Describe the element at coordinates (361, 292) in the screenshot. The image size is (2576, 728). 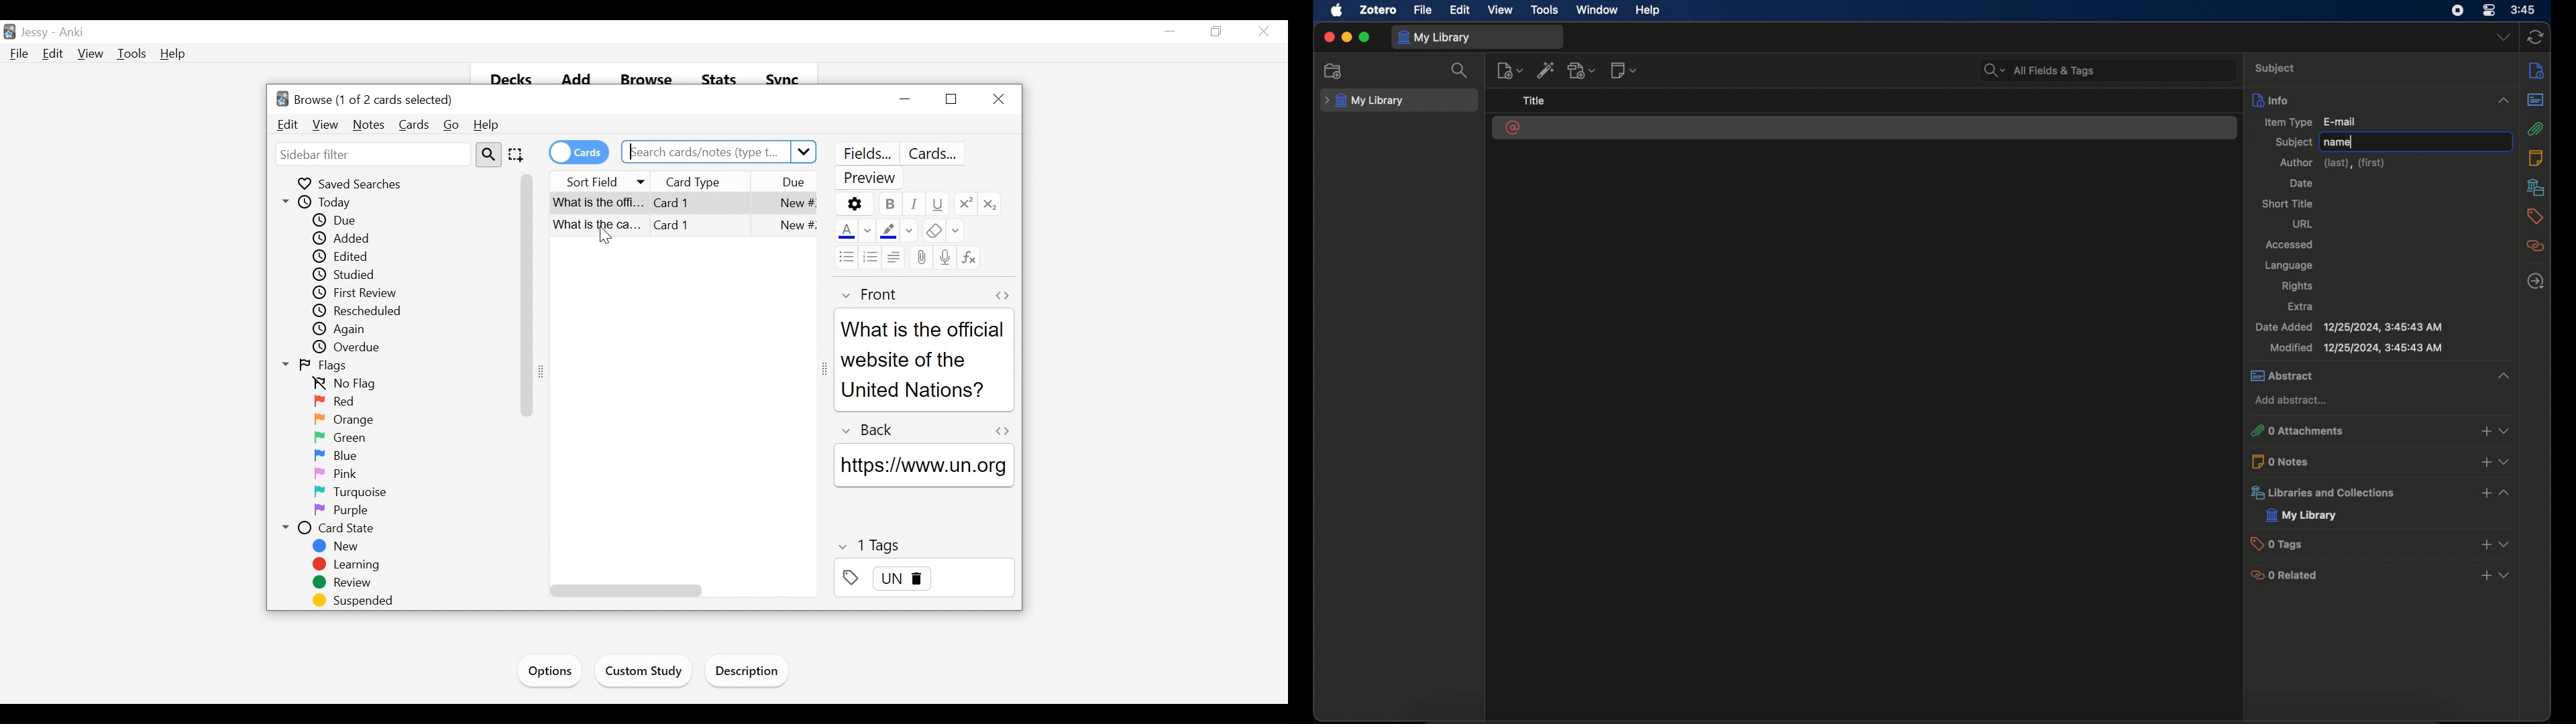
I see `First Review` at that location.